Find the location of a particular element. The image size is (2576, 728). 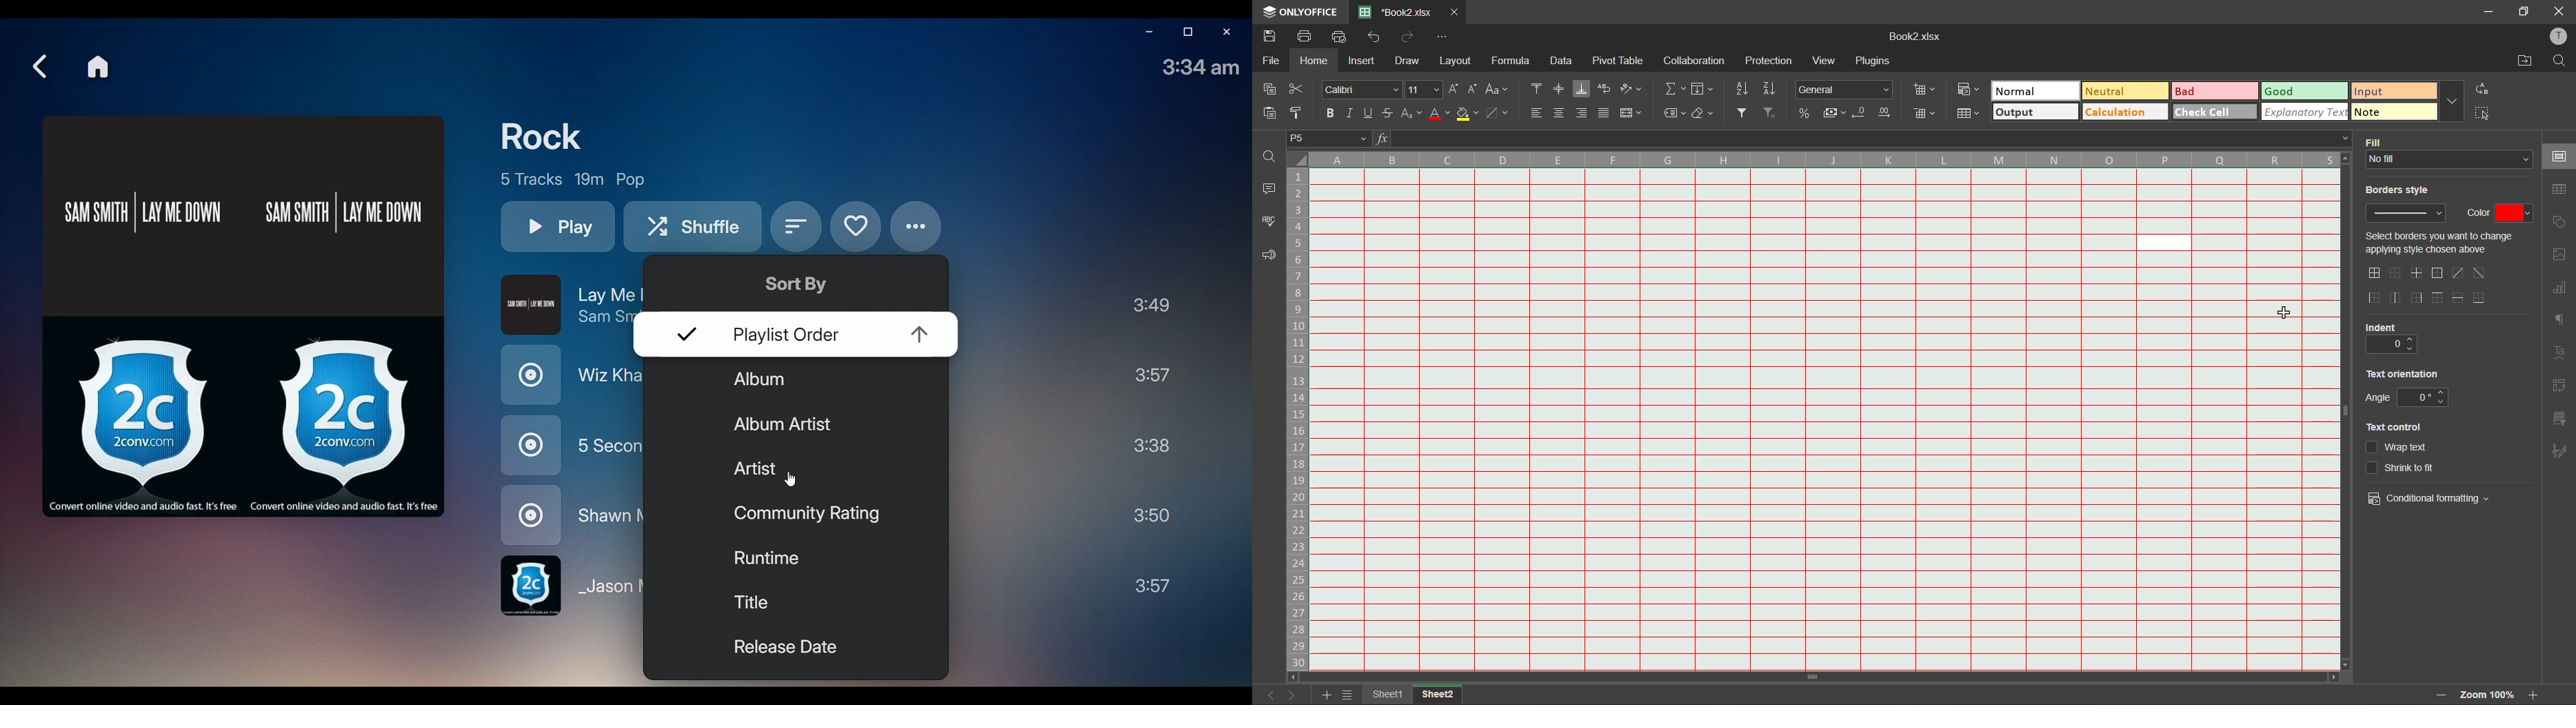

plugins is located at coordinates (1878, 62).